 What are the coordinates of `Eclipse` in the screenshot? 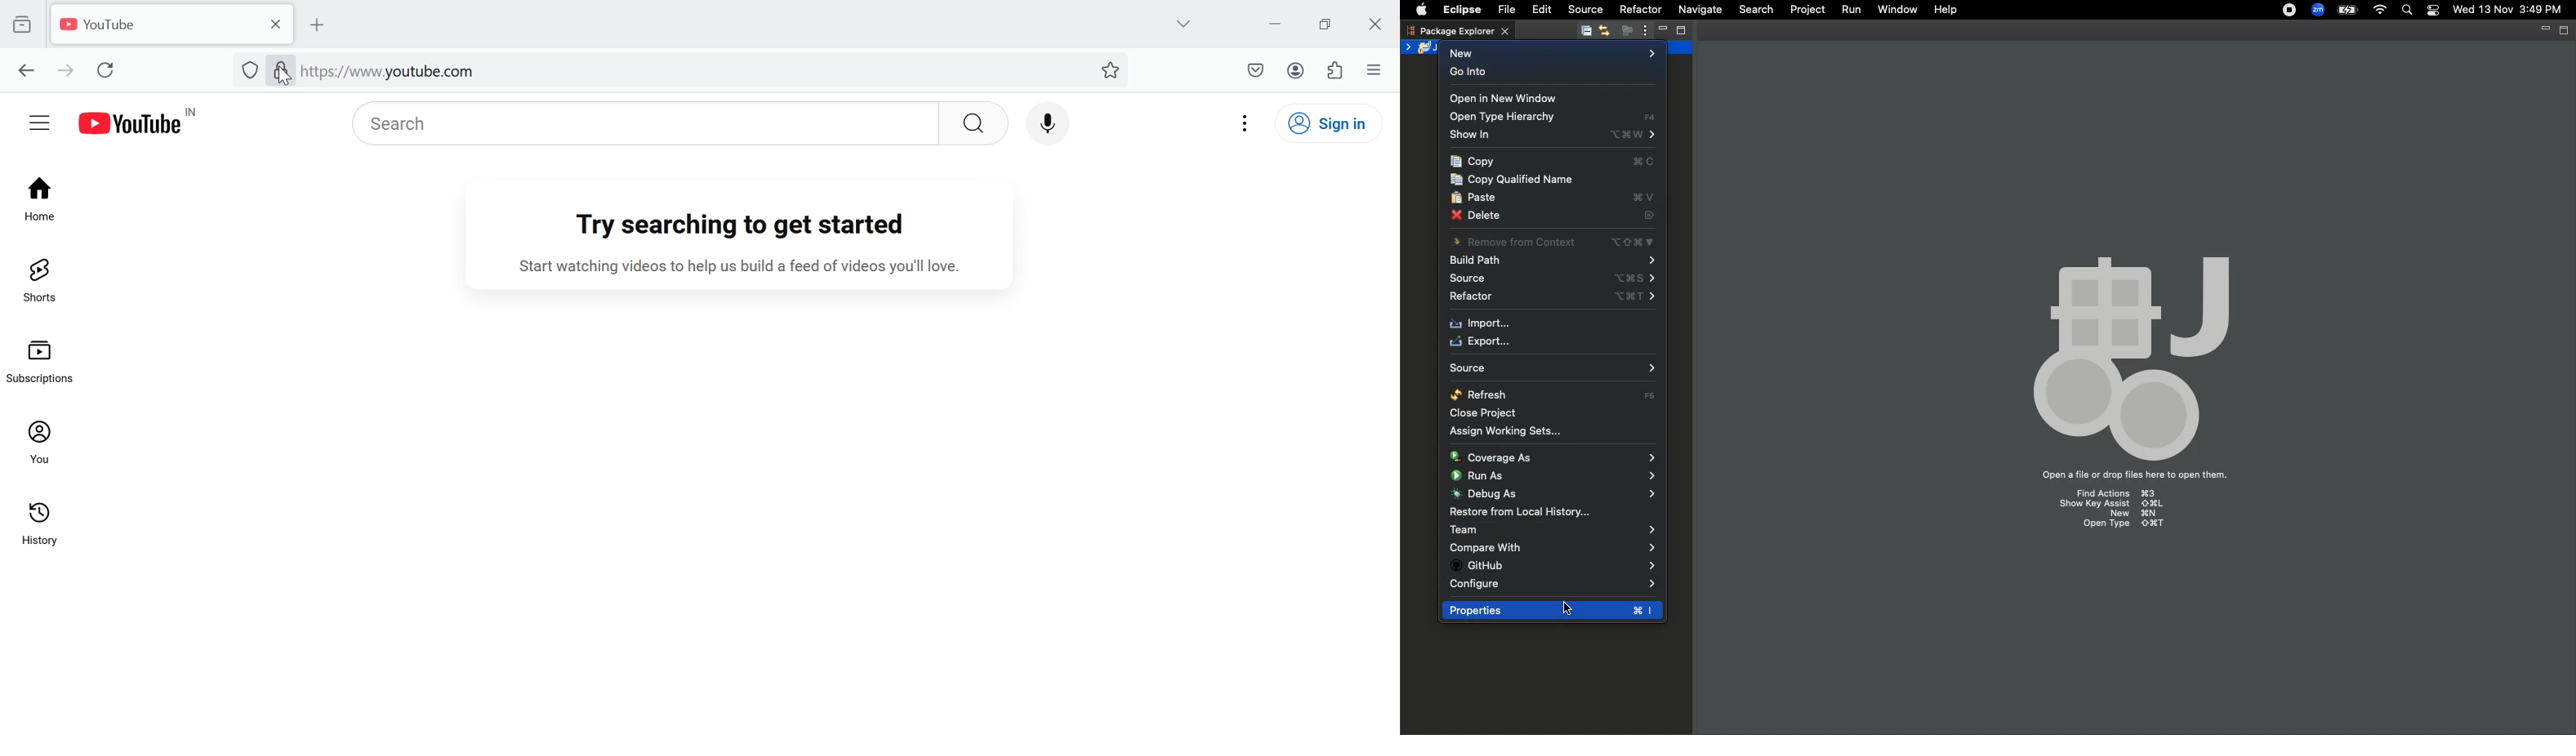 It's located at (1459, 10).